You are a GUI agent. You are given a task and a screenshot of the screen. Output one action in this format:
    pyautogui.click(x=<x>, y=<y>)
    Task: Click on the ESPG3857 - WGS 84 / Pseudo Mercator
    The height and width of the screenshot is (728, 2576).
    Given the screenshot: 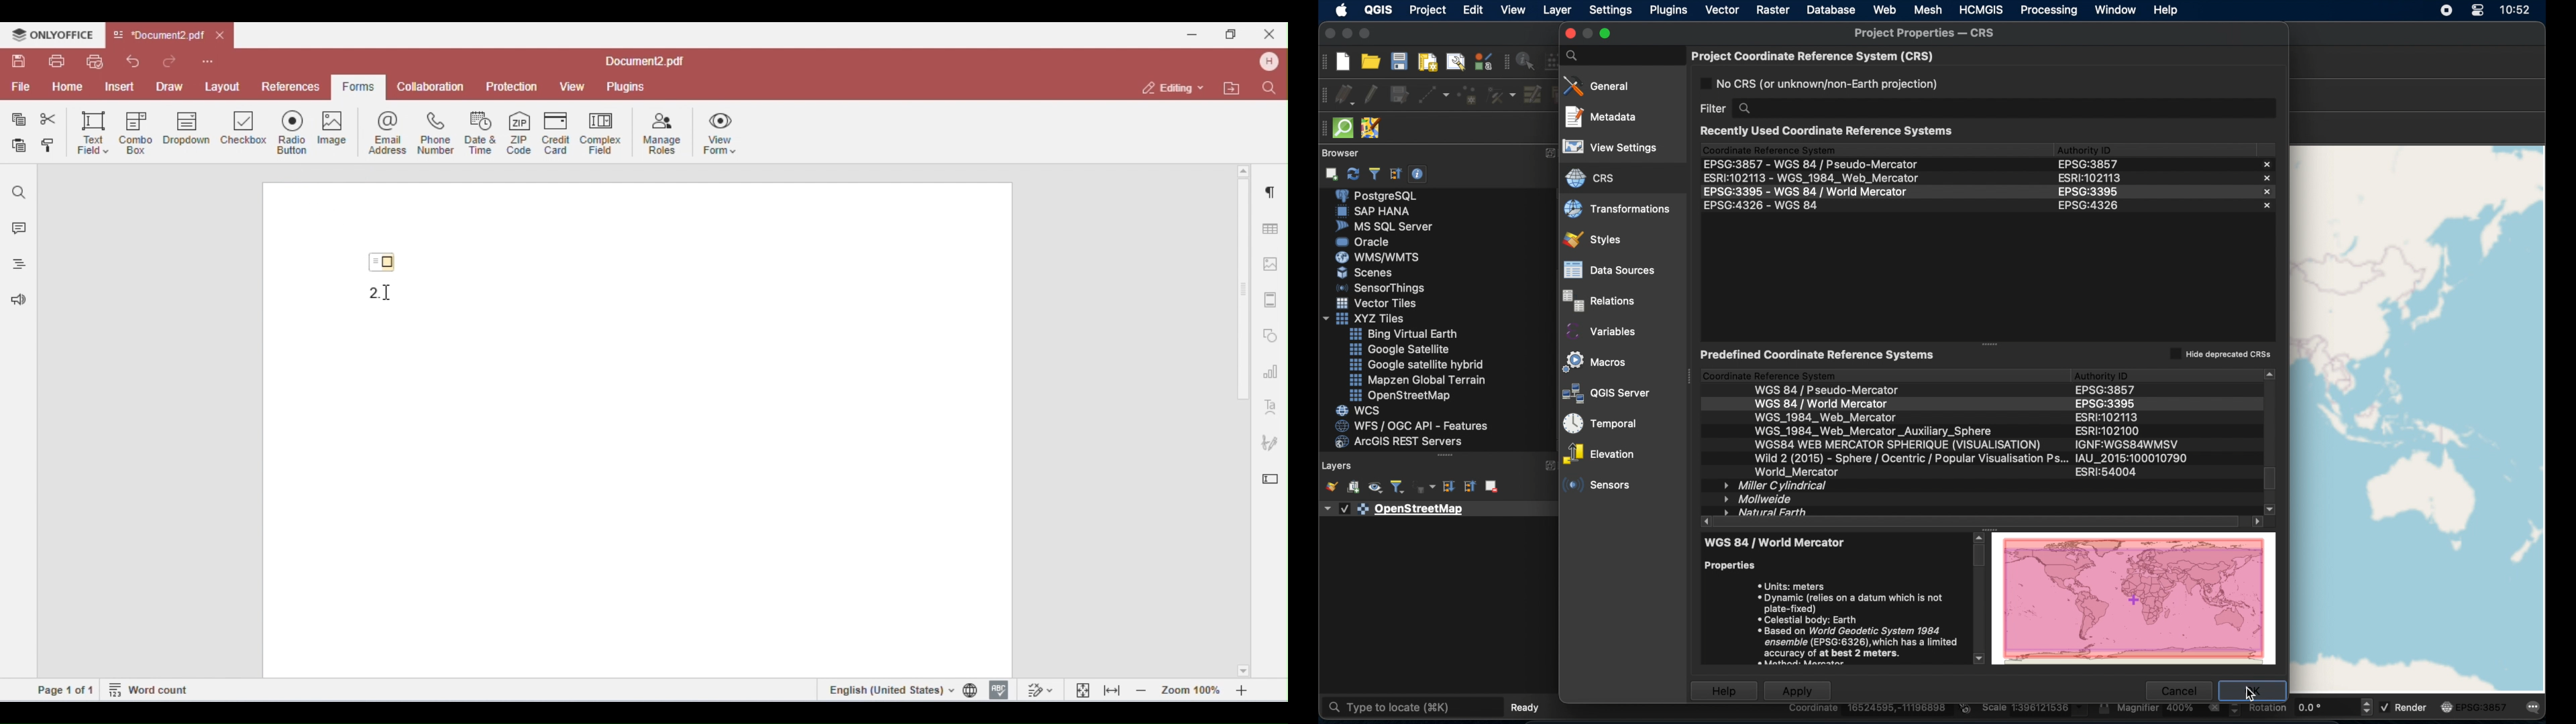 What is the action you would take?
    pyautogui.click(x=1809, y=162)
    